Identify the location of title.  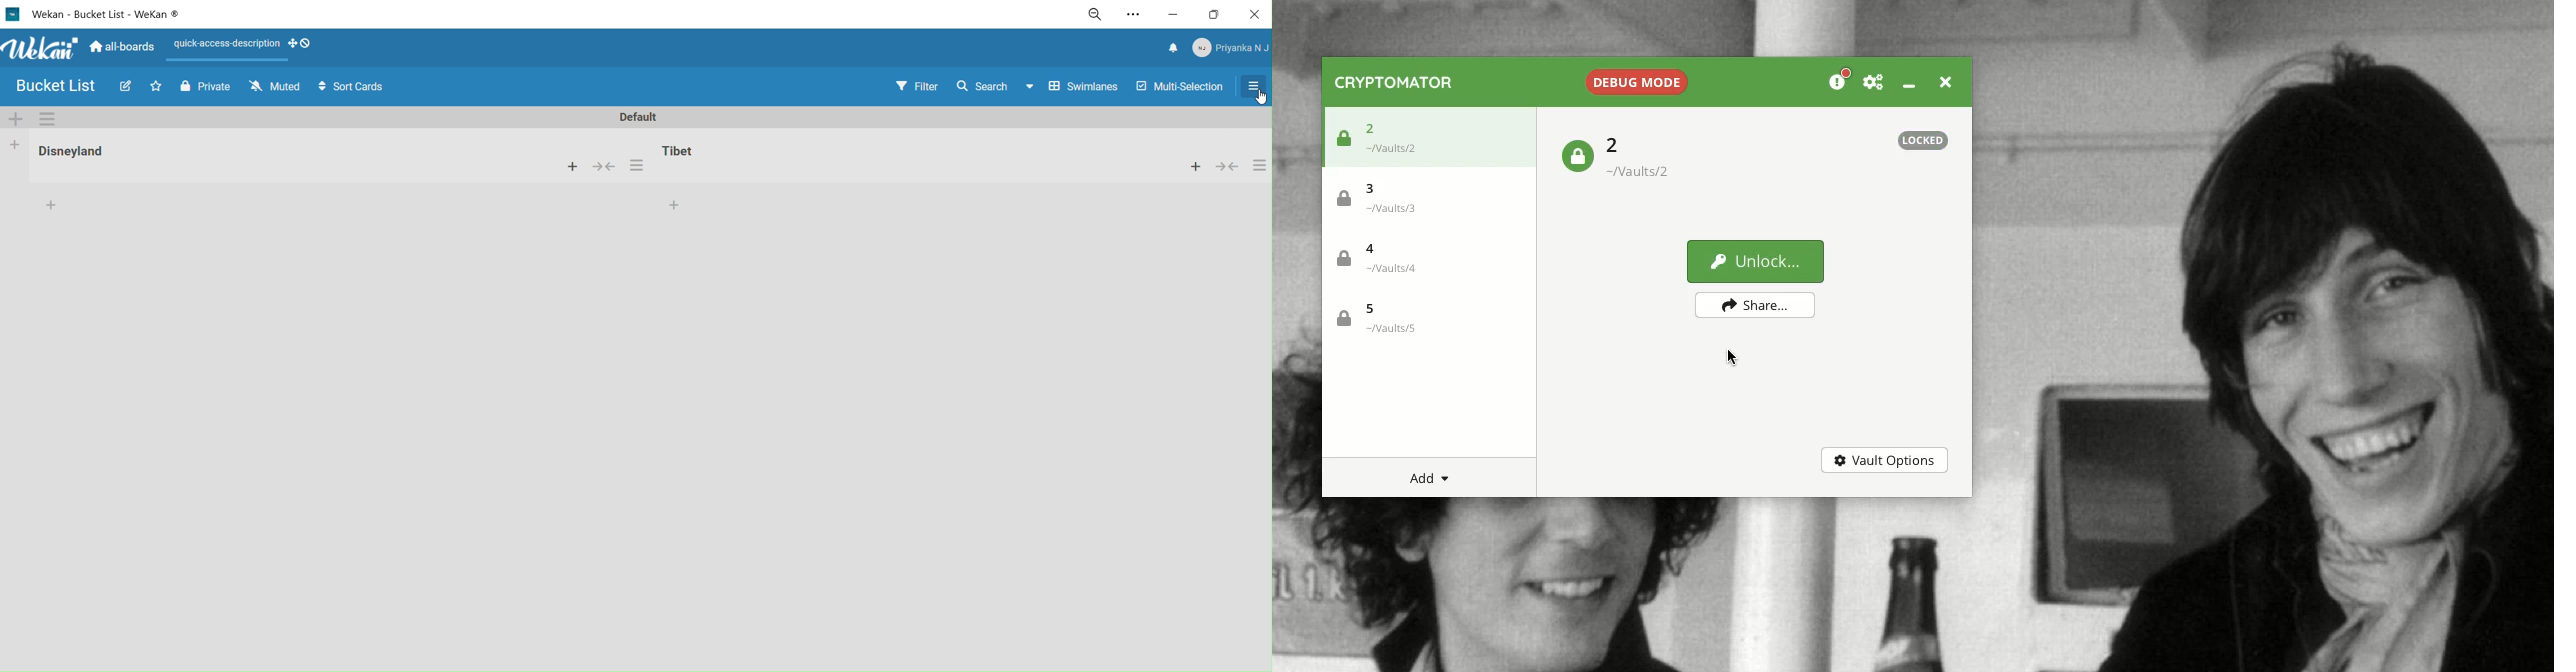
(42, 48).